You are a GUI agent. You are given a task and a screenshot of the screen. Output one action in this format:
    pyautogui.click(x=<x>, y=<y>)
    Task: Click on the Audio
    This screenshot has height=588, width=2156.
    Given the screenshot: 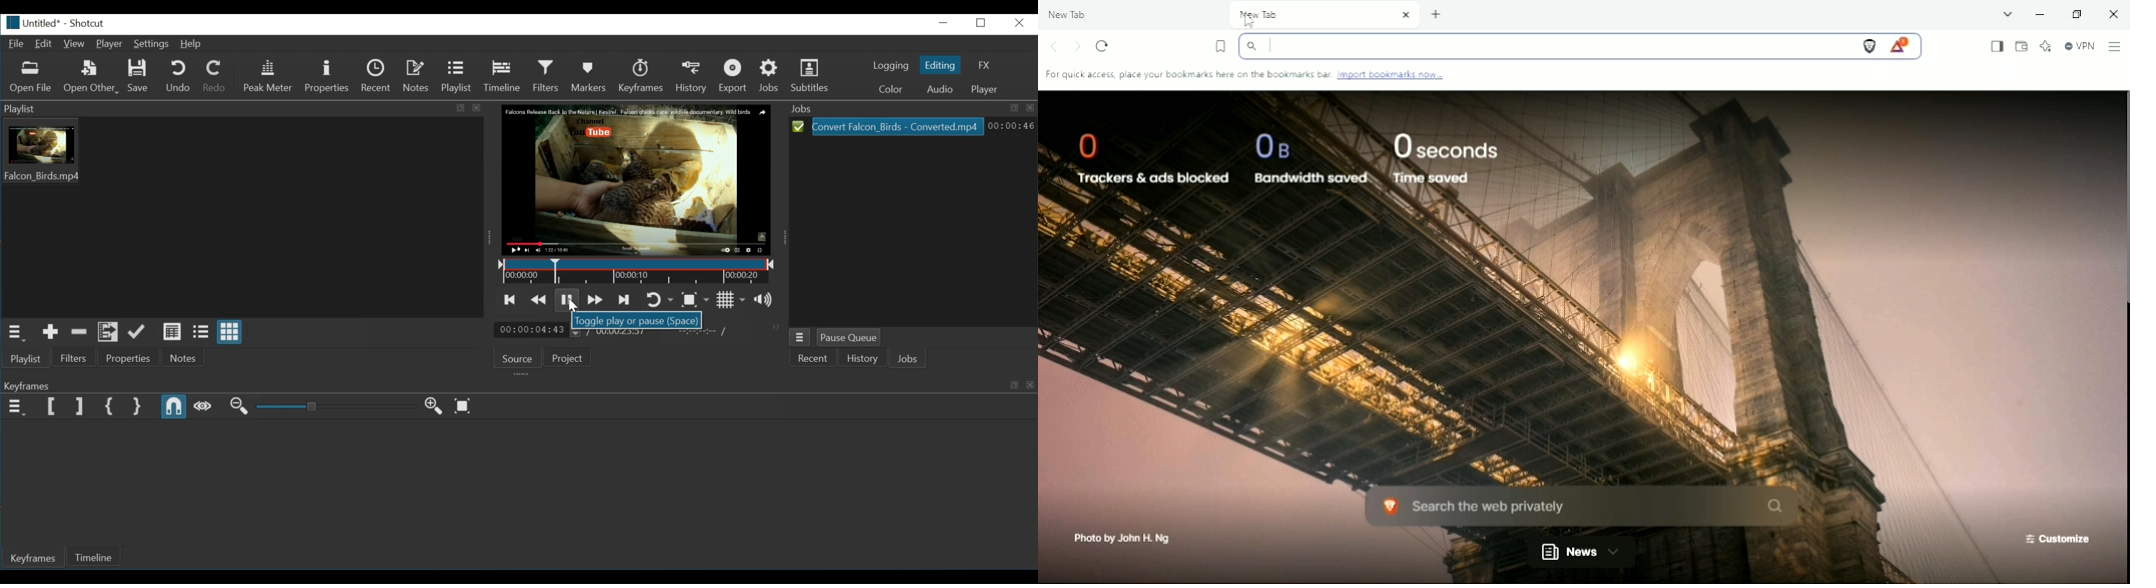 What is the action you would take?
    pyautogui.click(x=939, y=88)
    